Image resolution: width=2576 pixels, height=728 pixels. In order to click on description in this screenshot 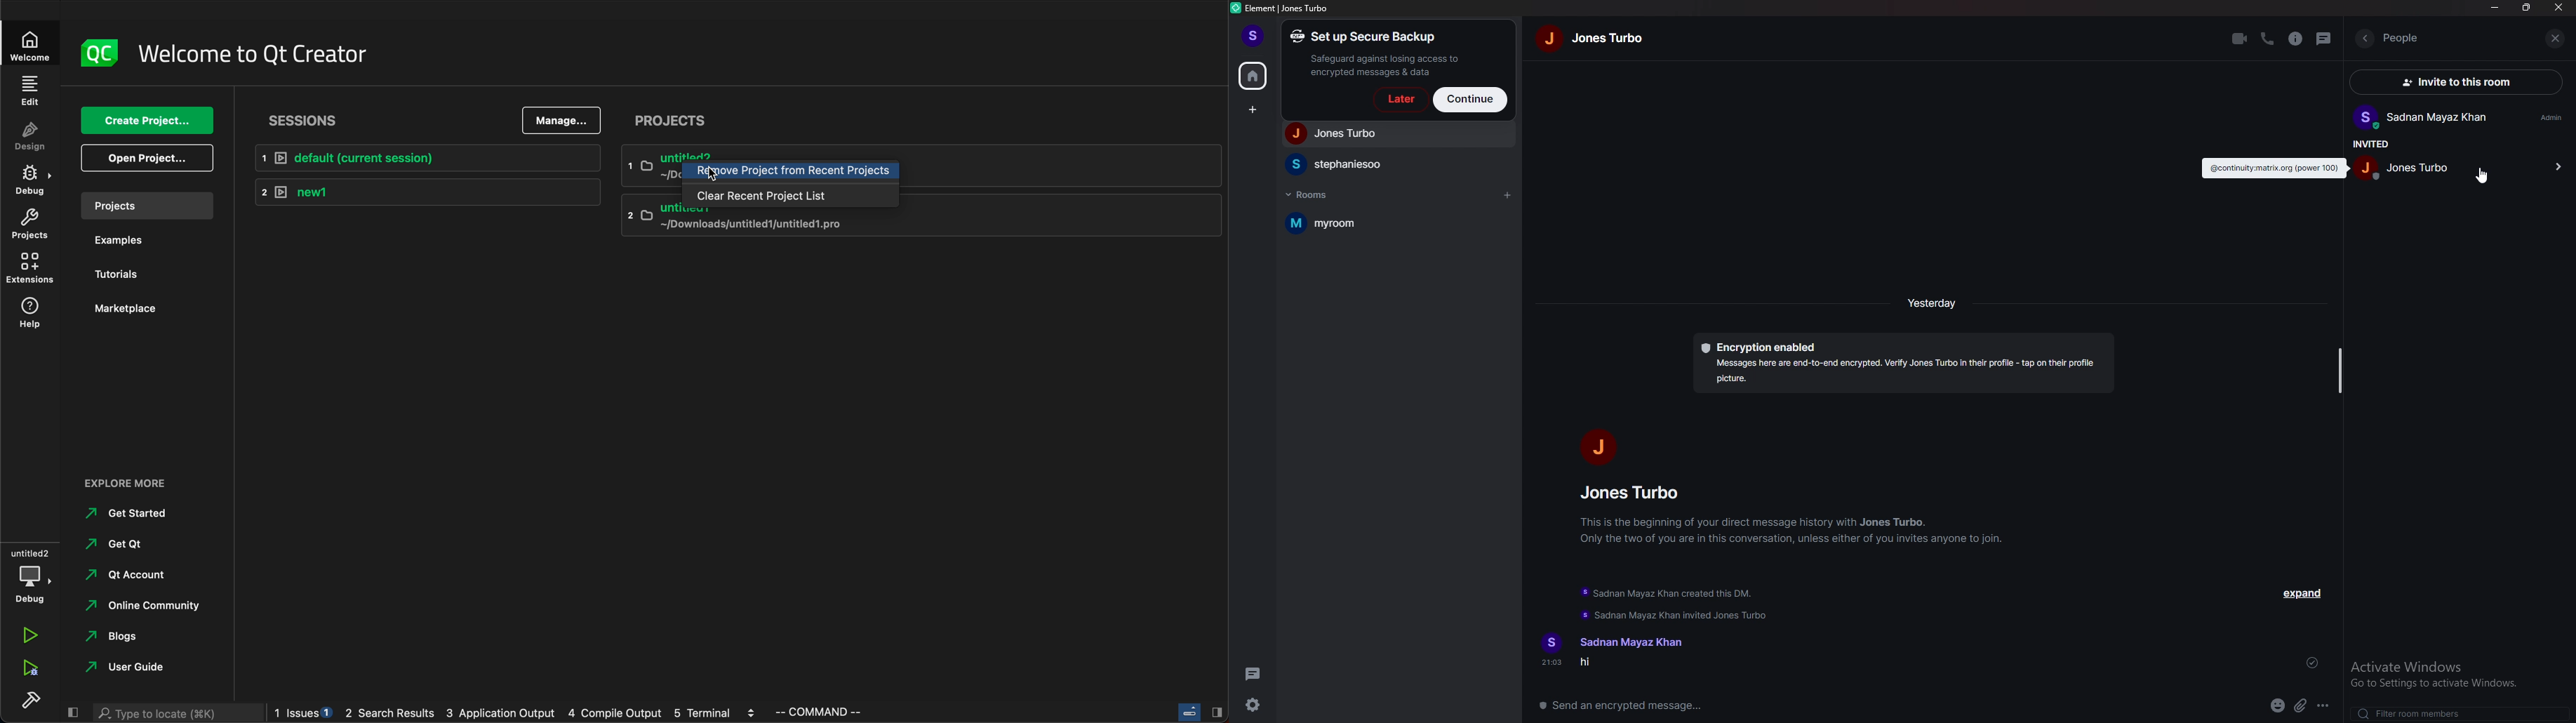, I will do `click(2274, 168)`.